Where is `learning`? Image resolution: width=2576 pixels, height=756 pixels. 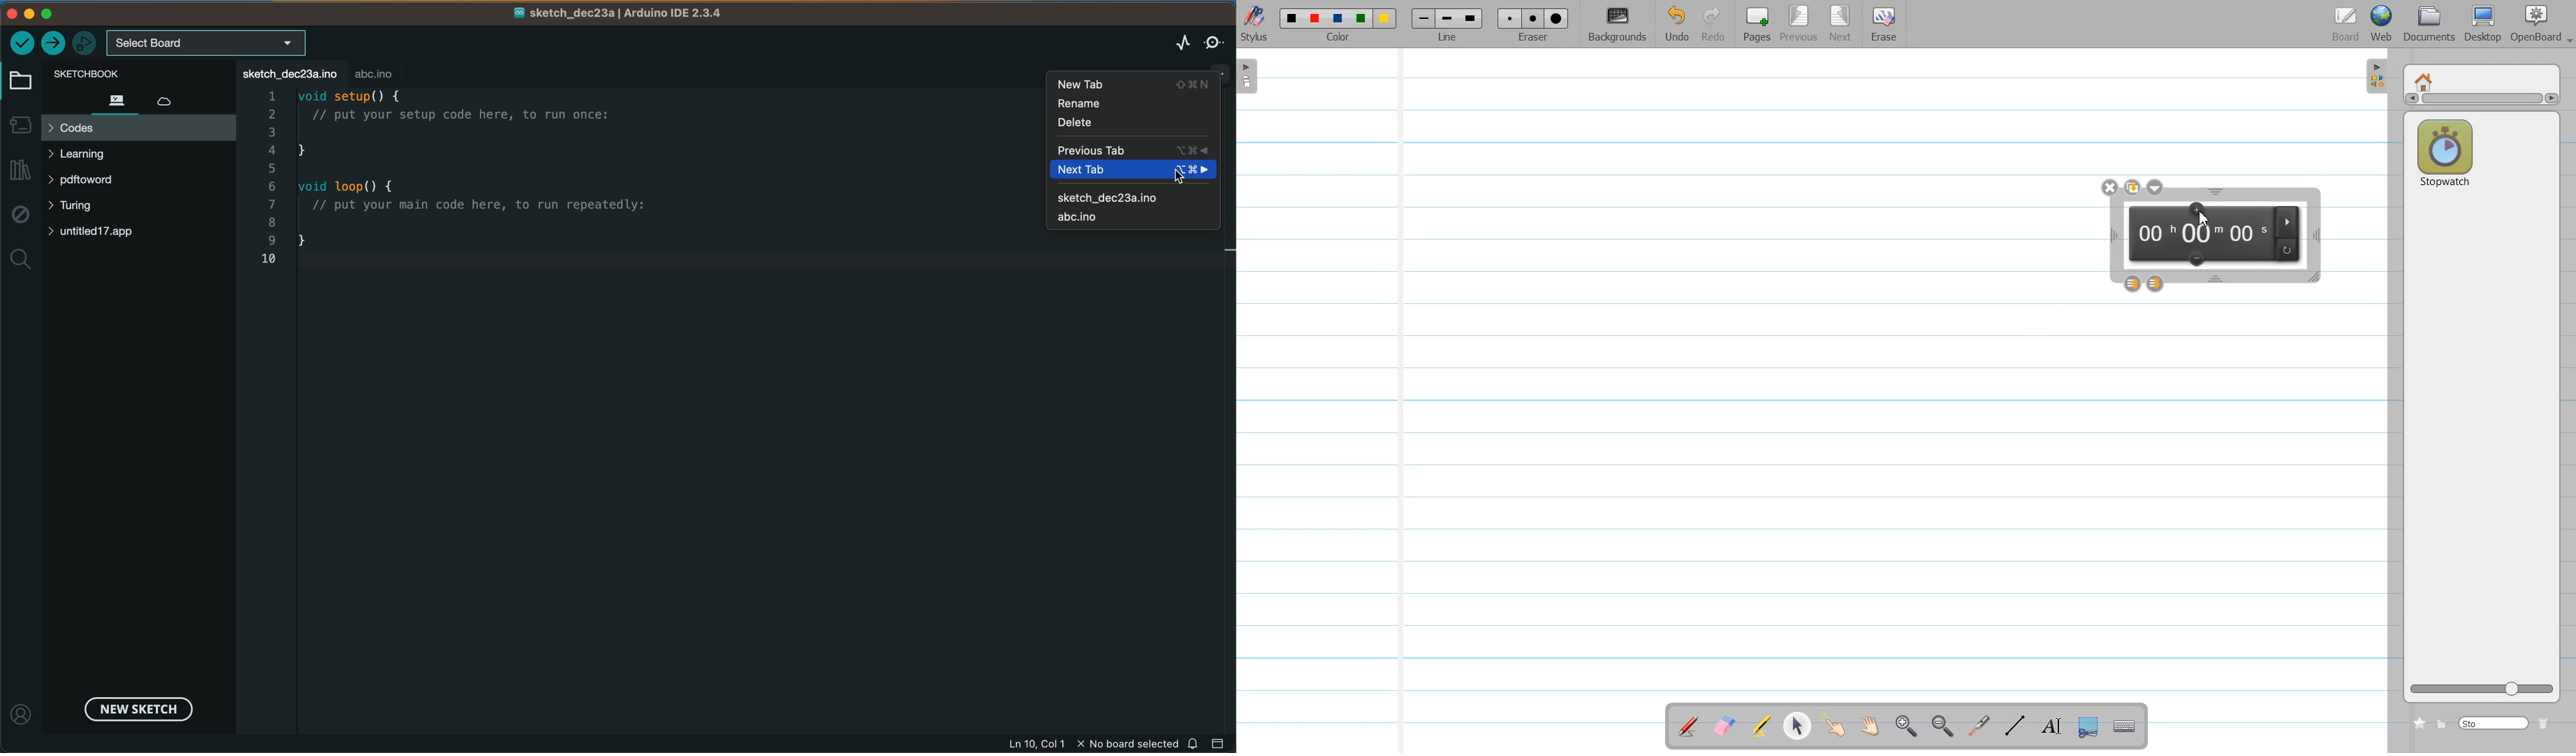 learning is located at coordinates (101, 154).